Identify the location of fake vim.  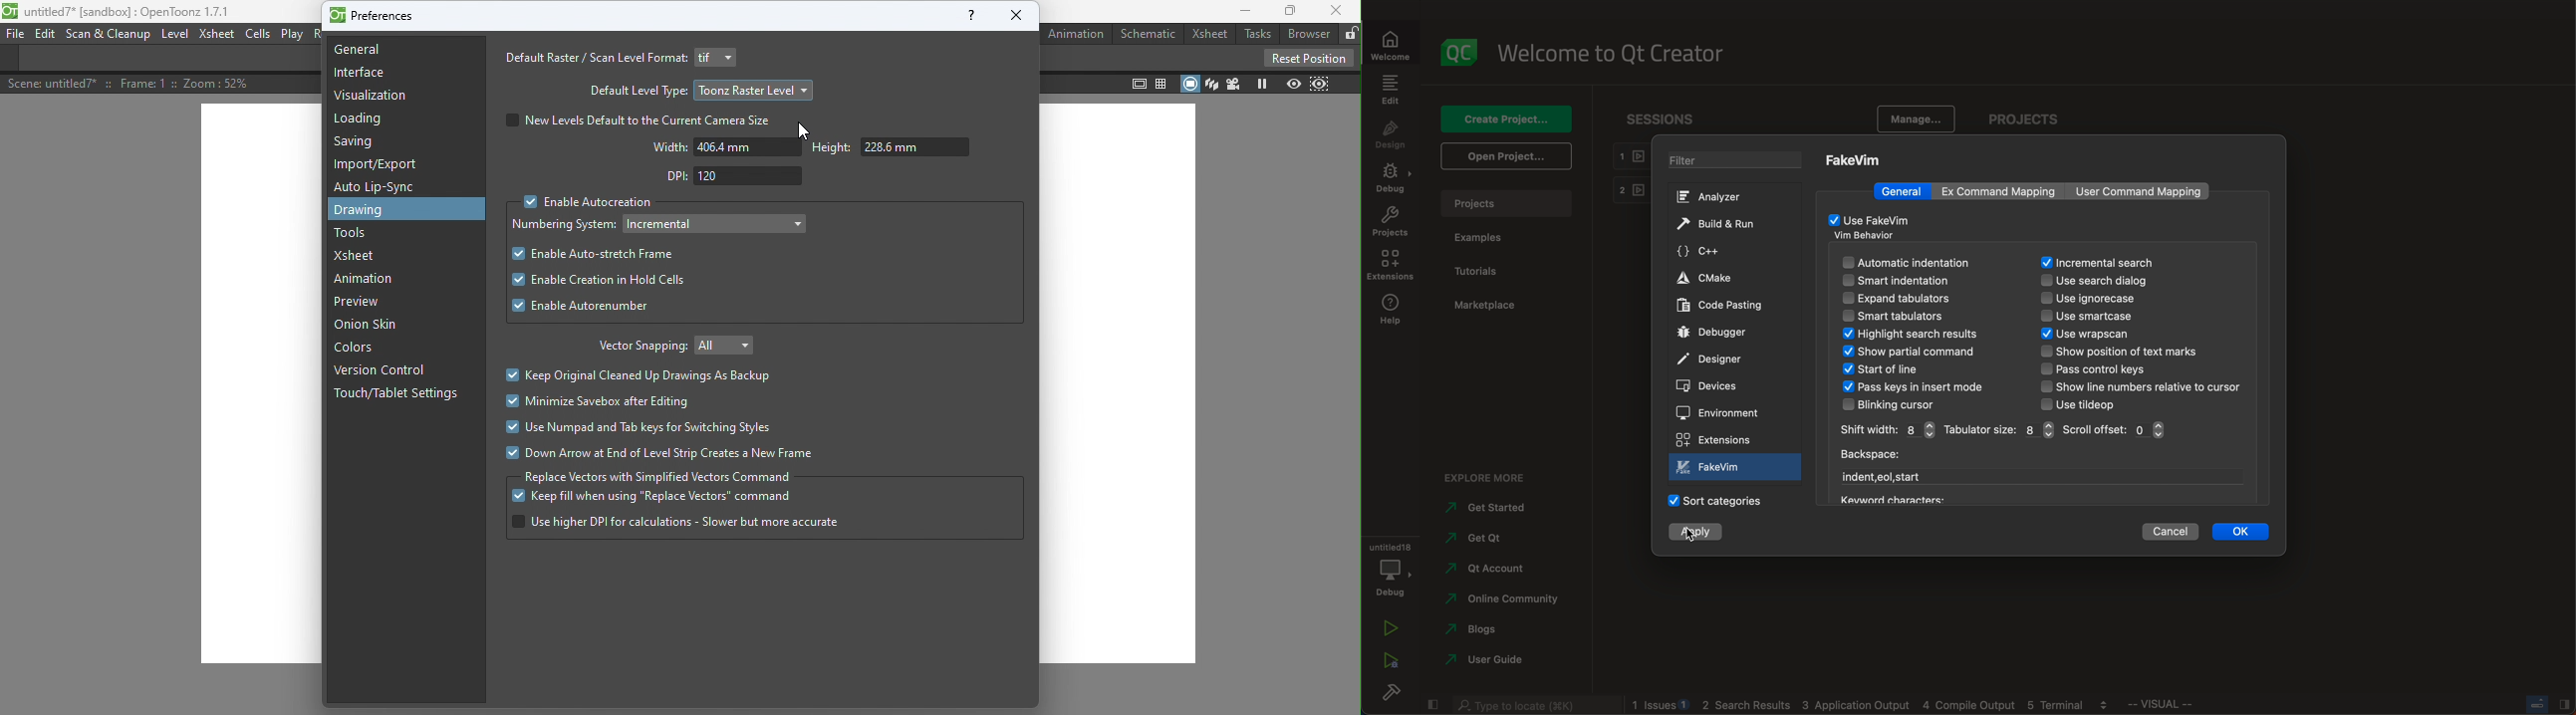
(1737, 467).